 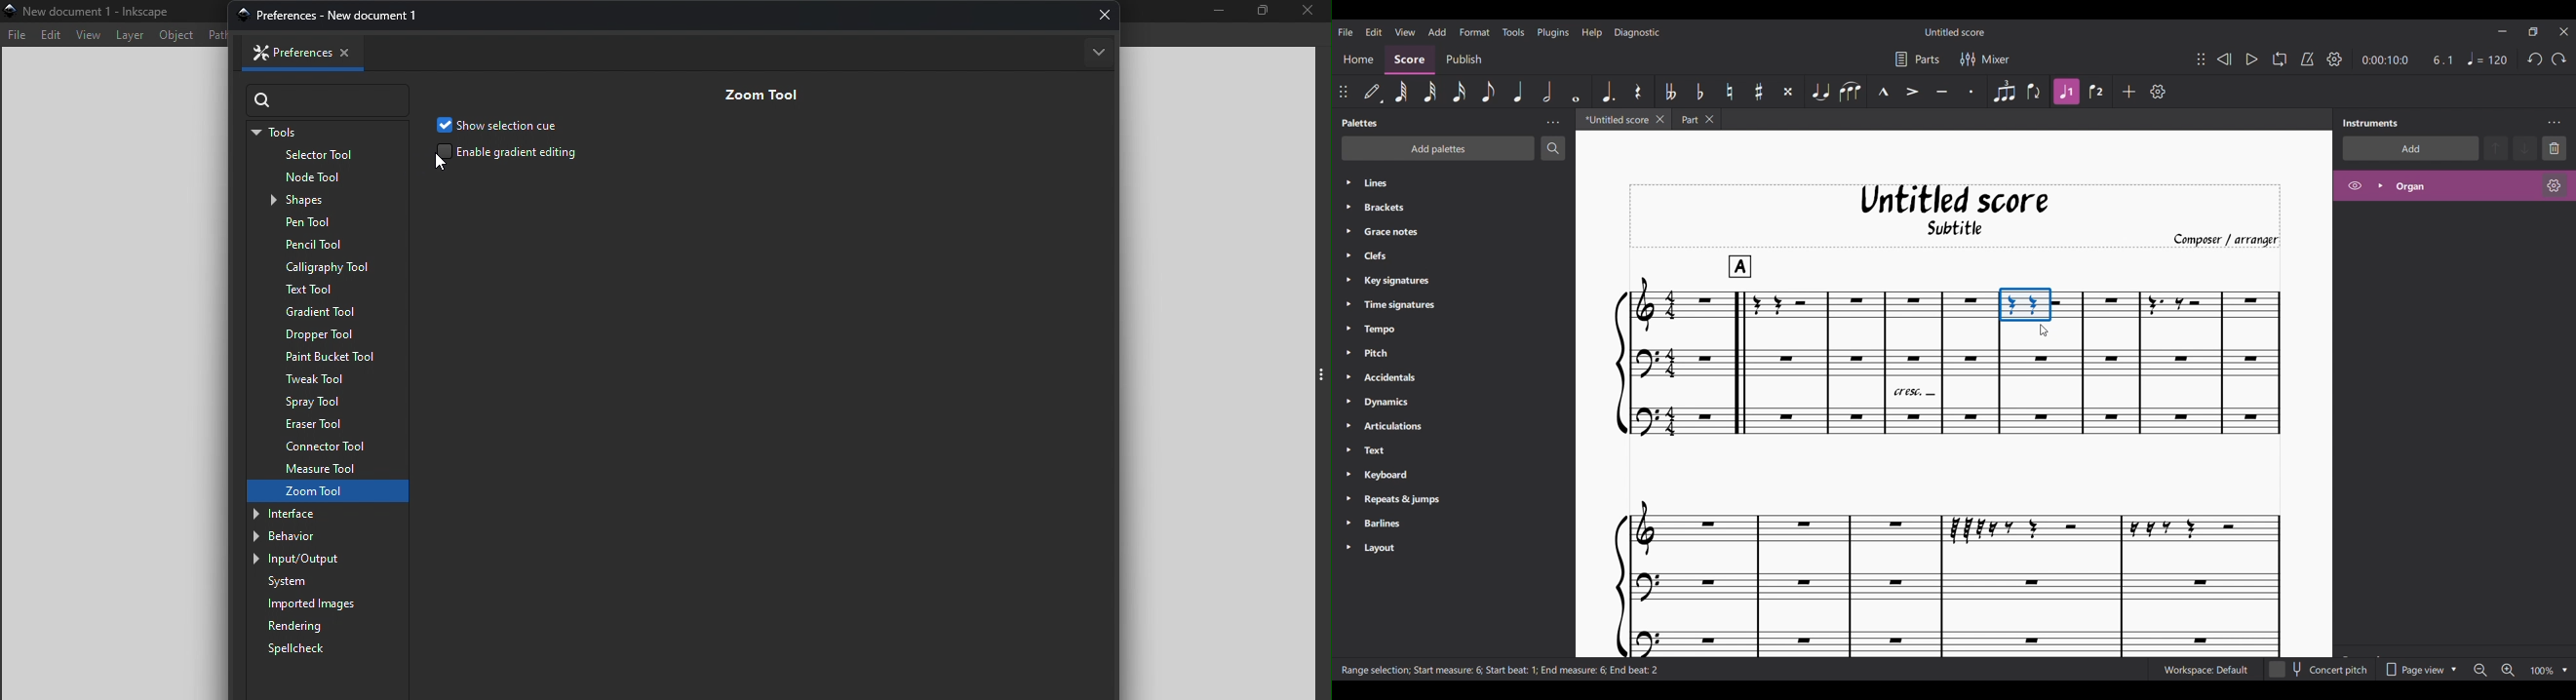 I want to click on Earlier tab, so click(x=1696, y=119).